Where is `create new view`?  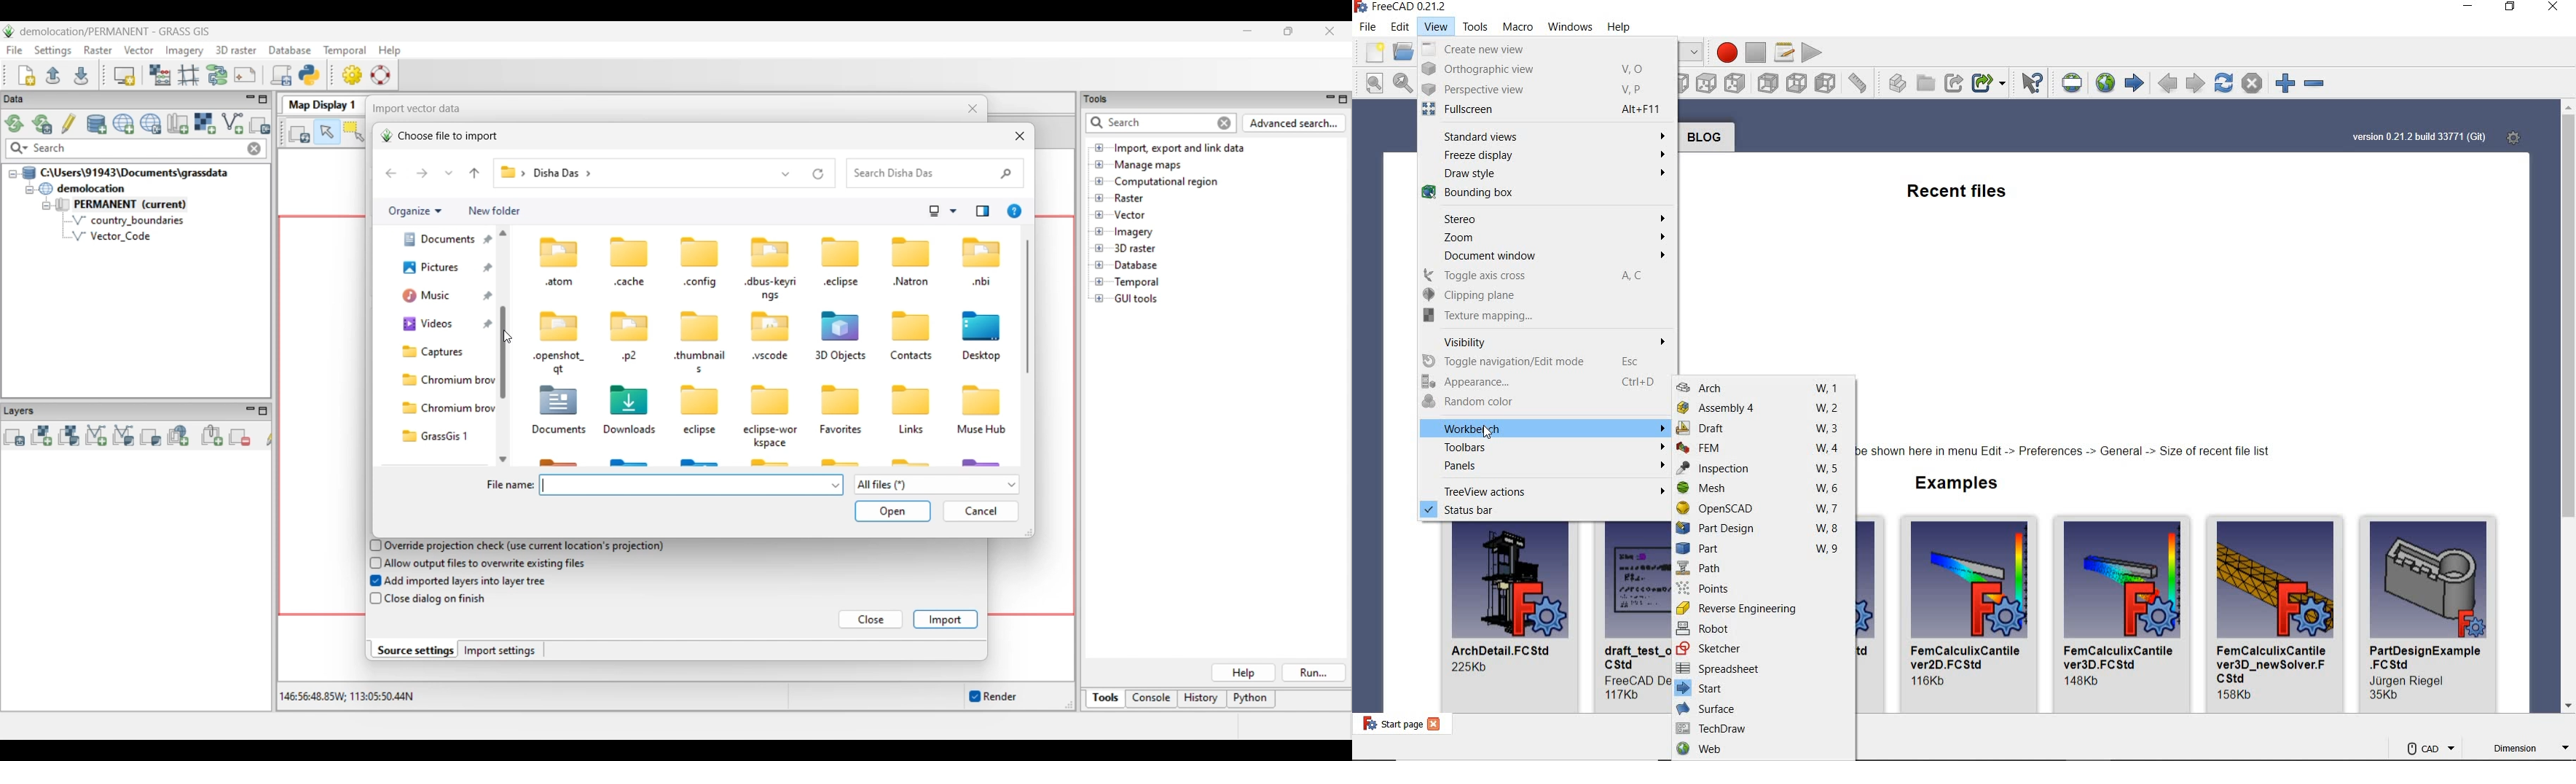 create new view is located at coordinates (1546, 50).